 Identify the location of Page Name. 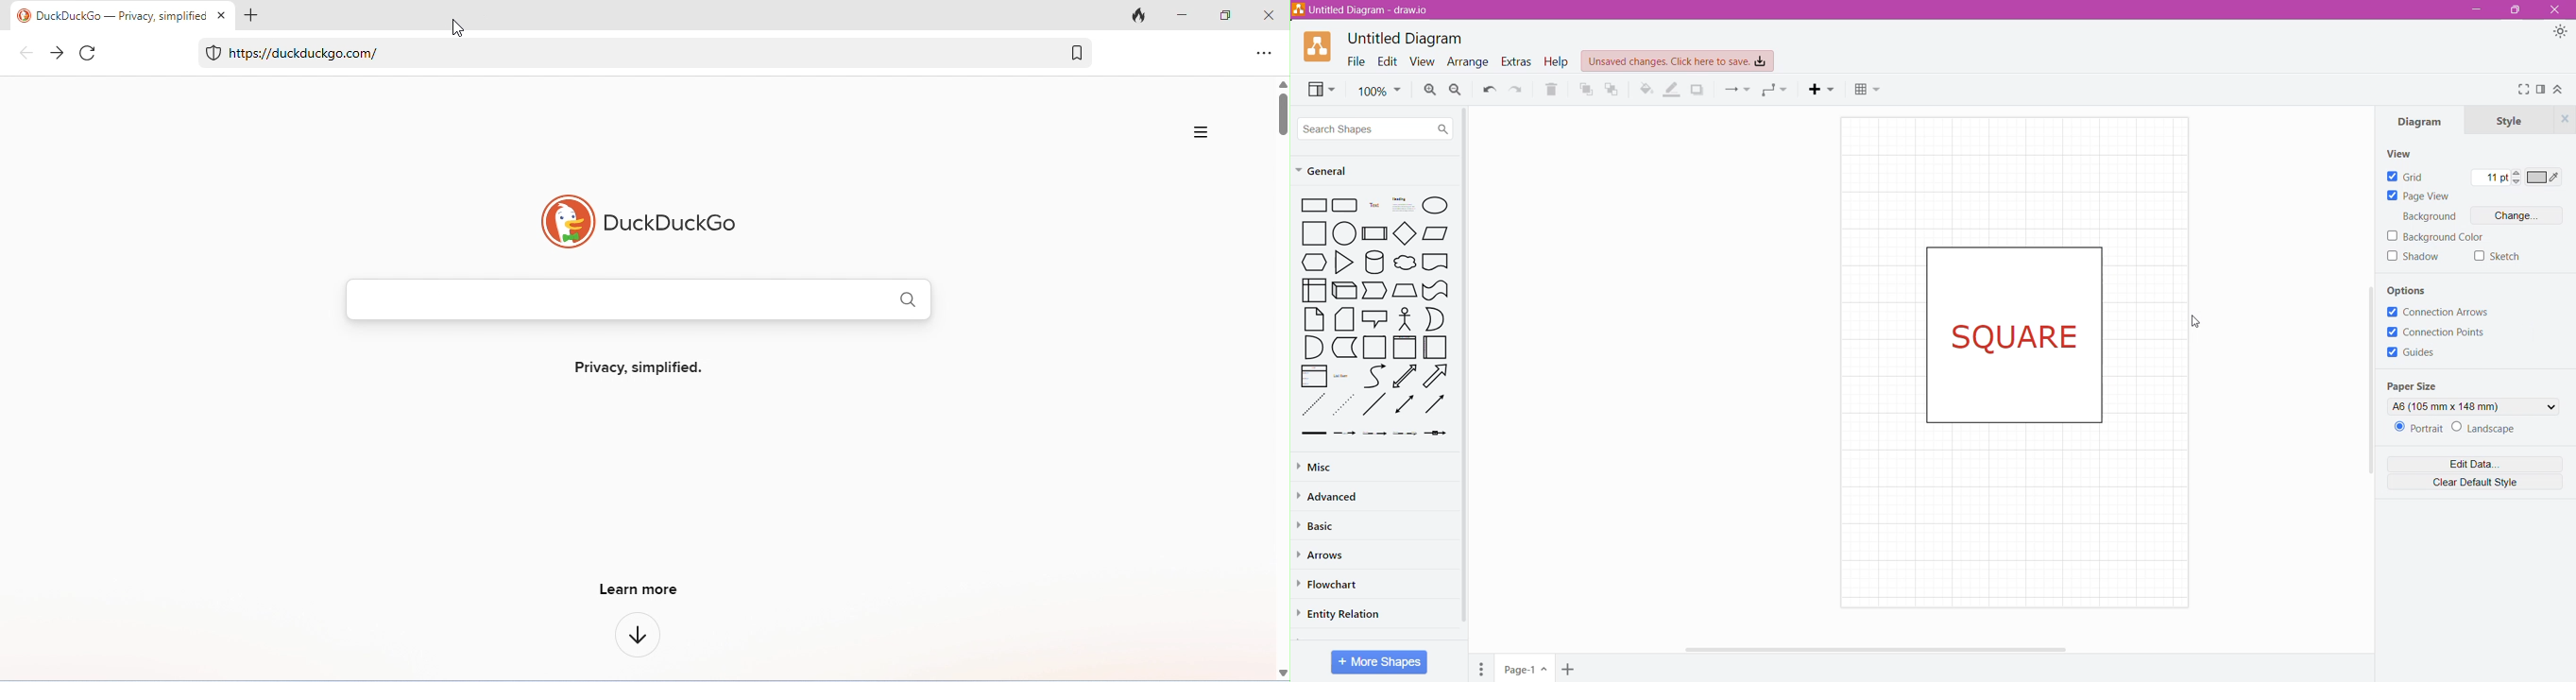
(1526, 669).